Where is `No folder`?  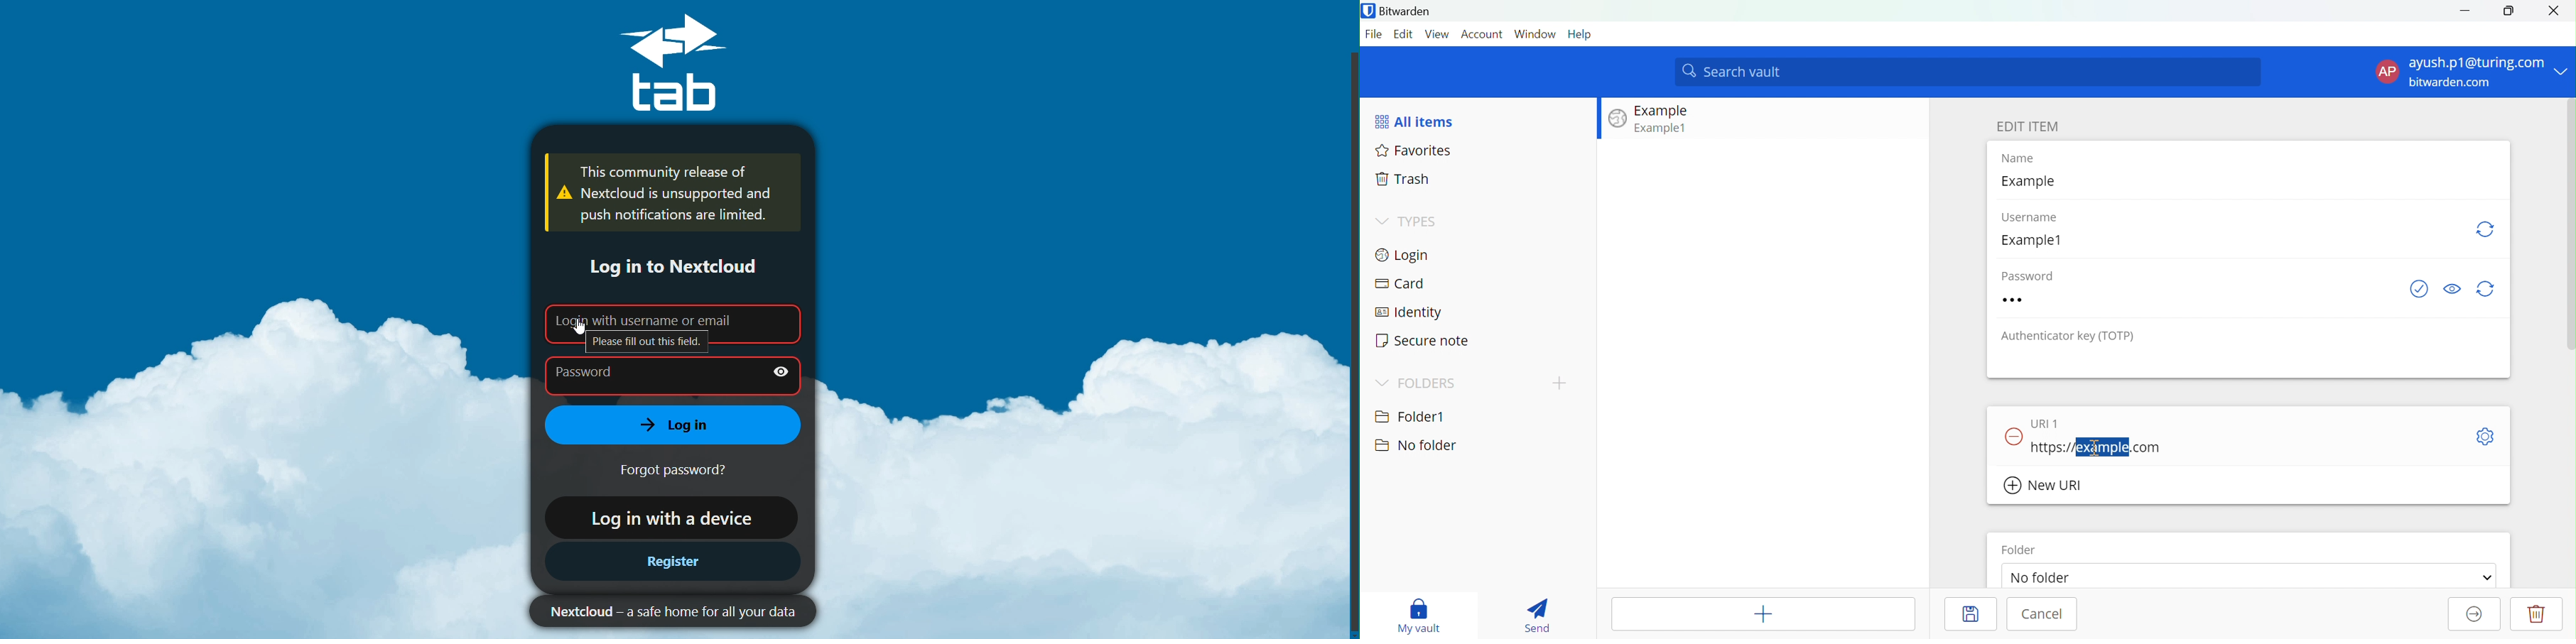
No folder is located at coordinates (1415, 446).